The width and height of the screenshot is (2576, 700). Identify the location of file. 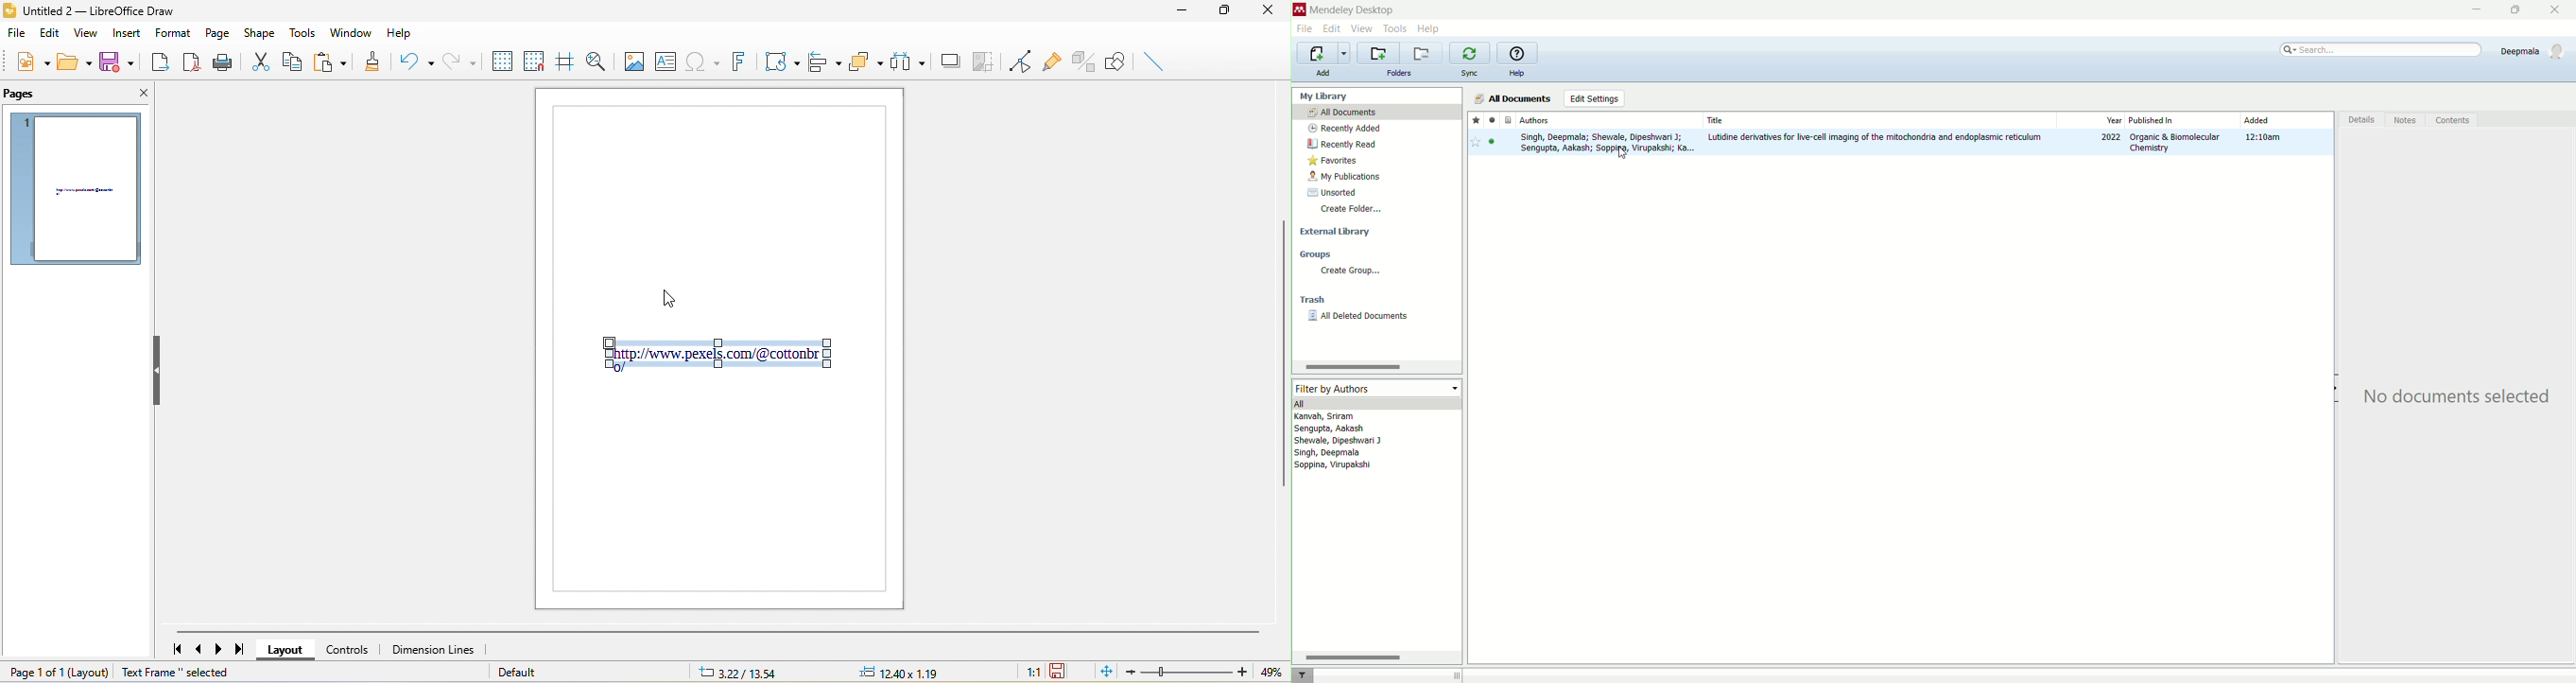
(1305, 29).